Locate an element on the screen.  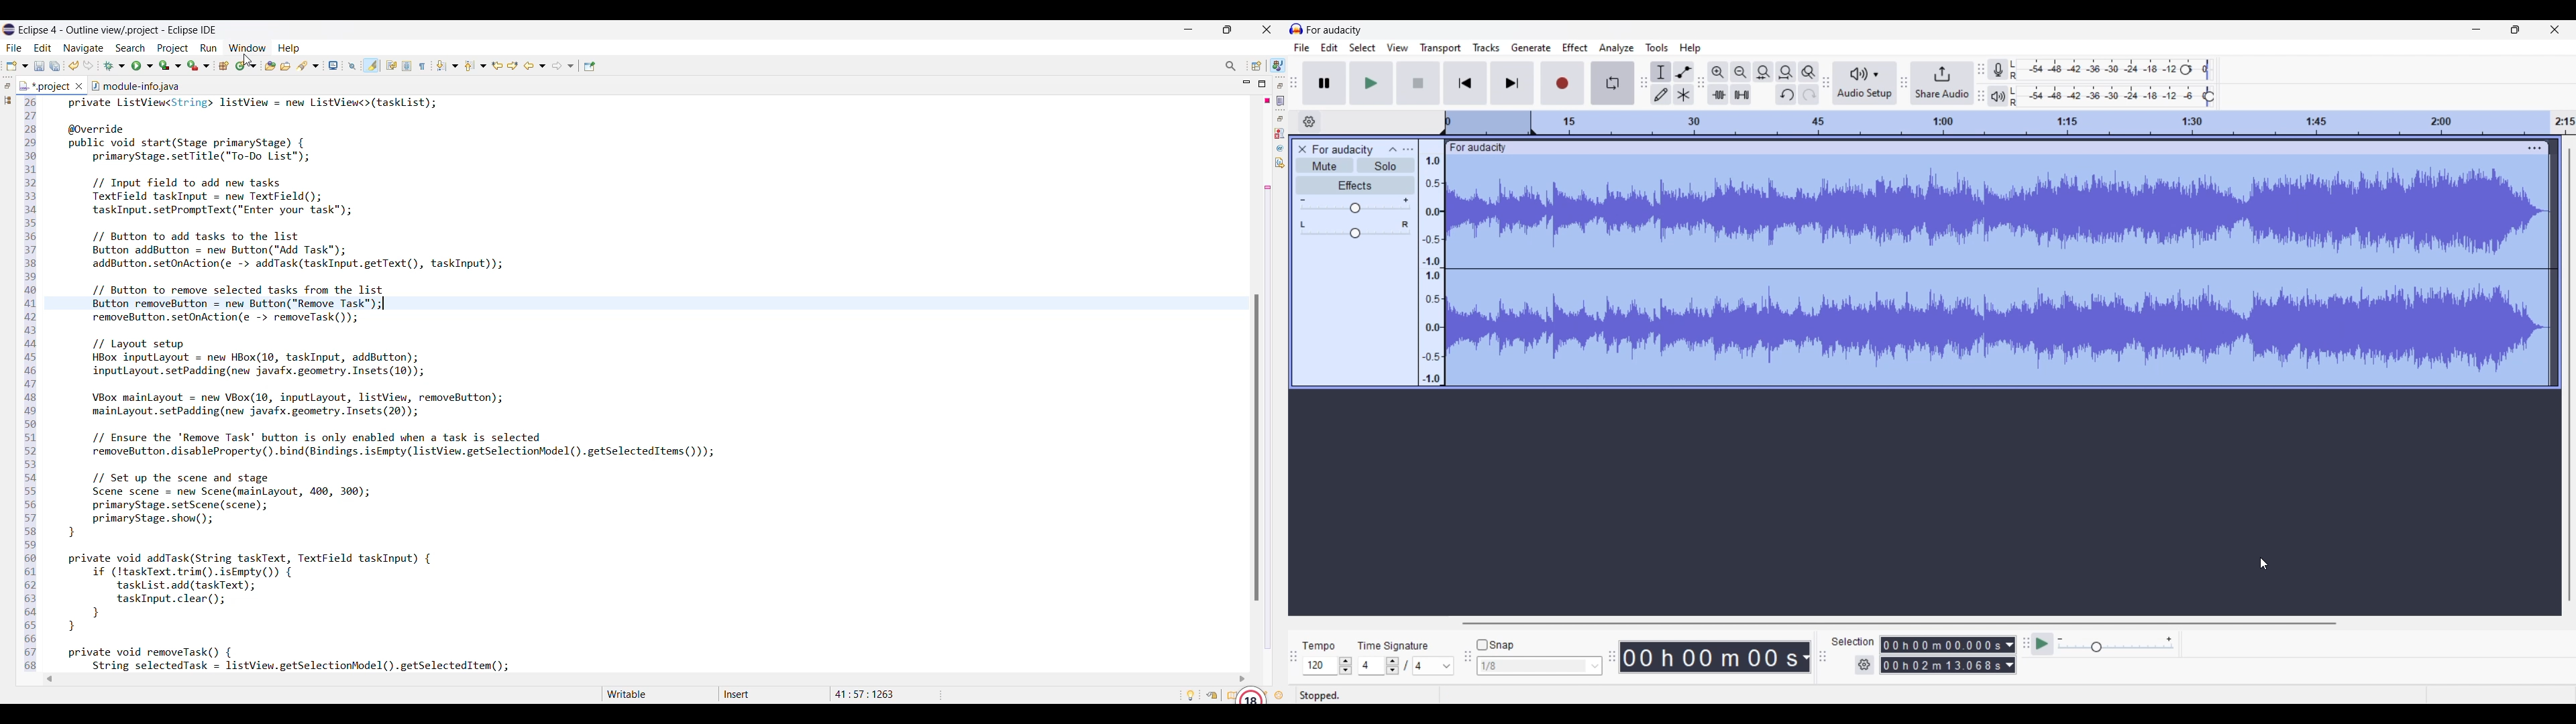
Access commands and other items  is located at coordinates (1231, 66).